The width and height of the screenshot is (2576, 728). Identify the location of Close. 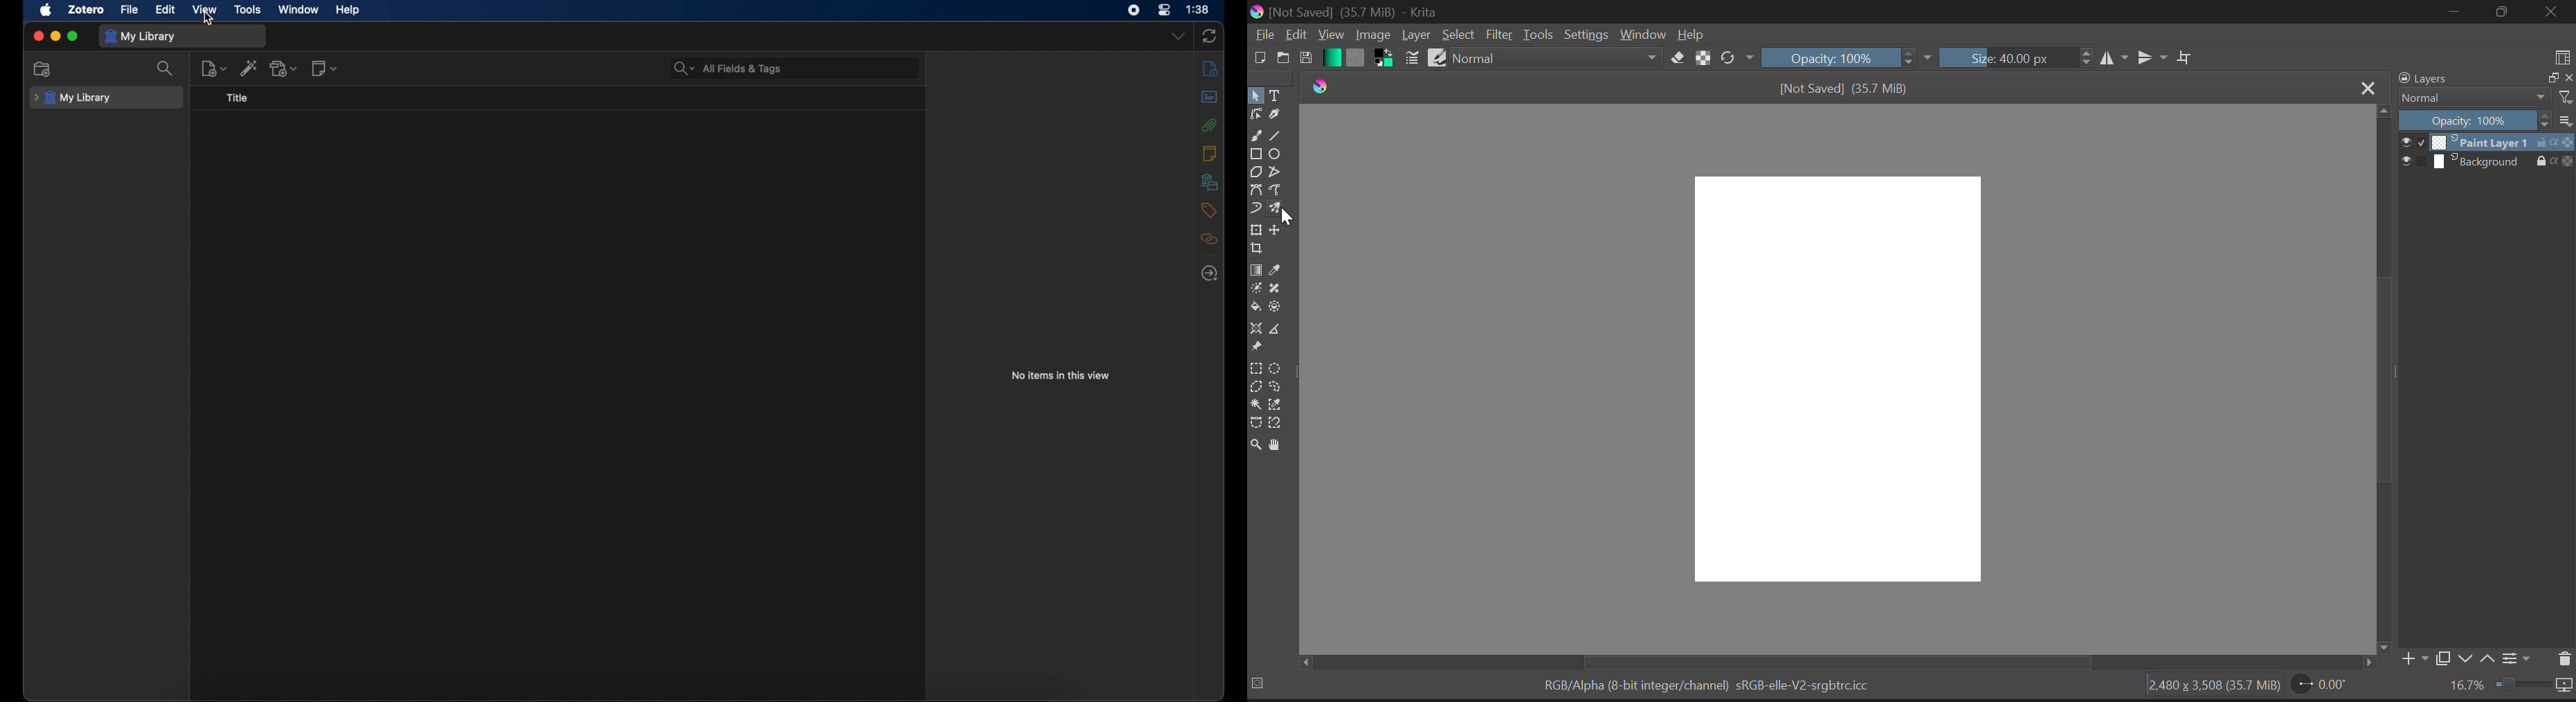
(2368, 88).